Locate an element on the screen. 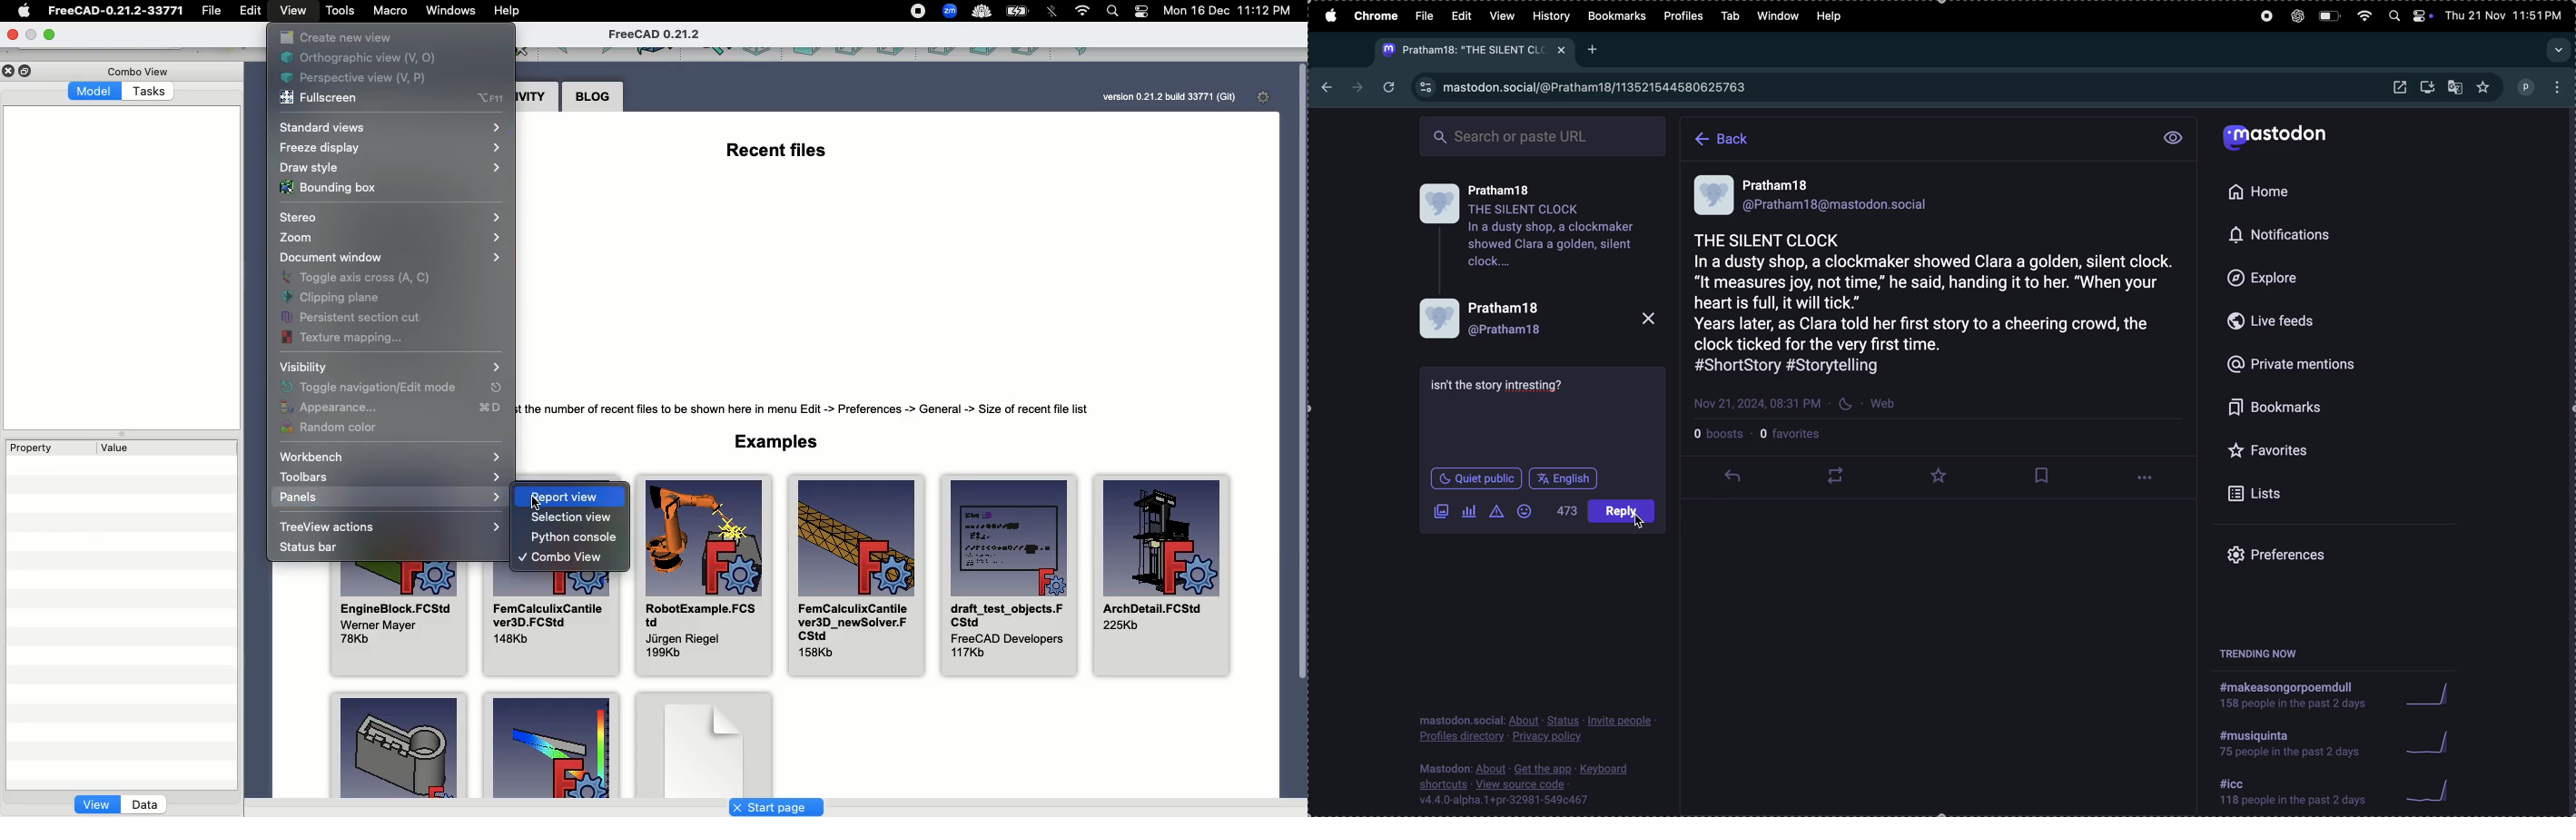  post is located at coordinates (1570, 478).